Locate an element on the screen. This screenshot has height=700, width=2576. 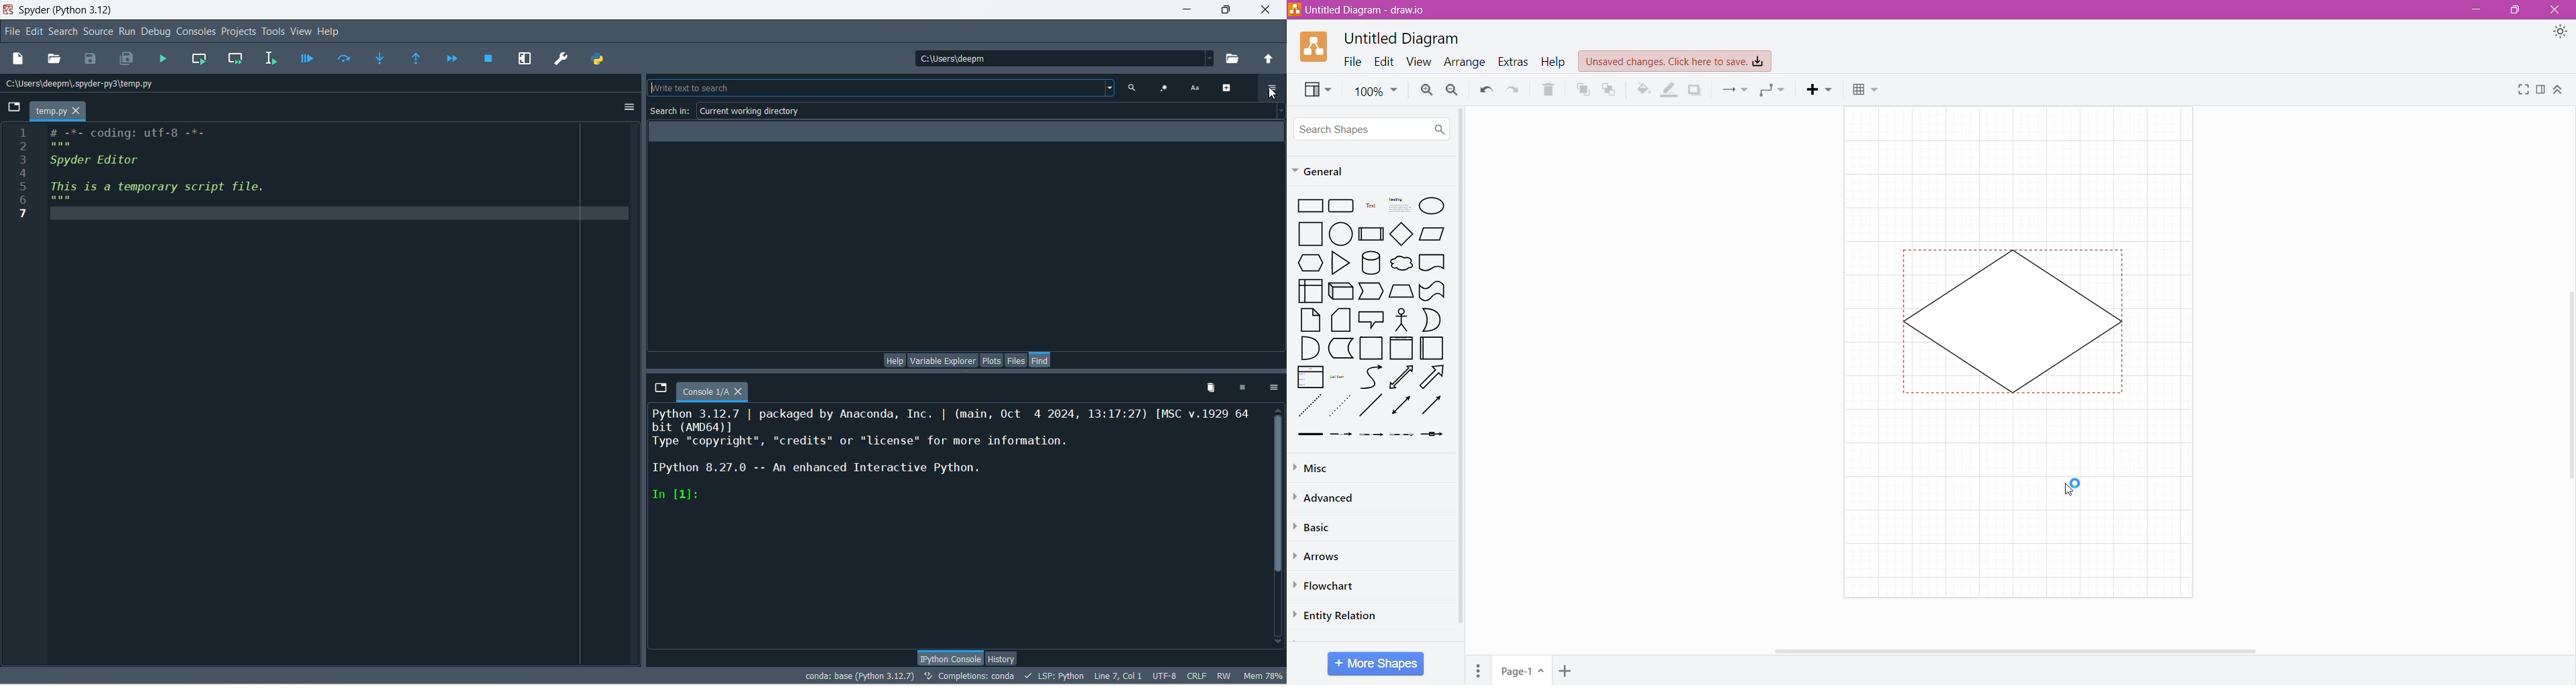
consoles is located at coordinates (196, 31).